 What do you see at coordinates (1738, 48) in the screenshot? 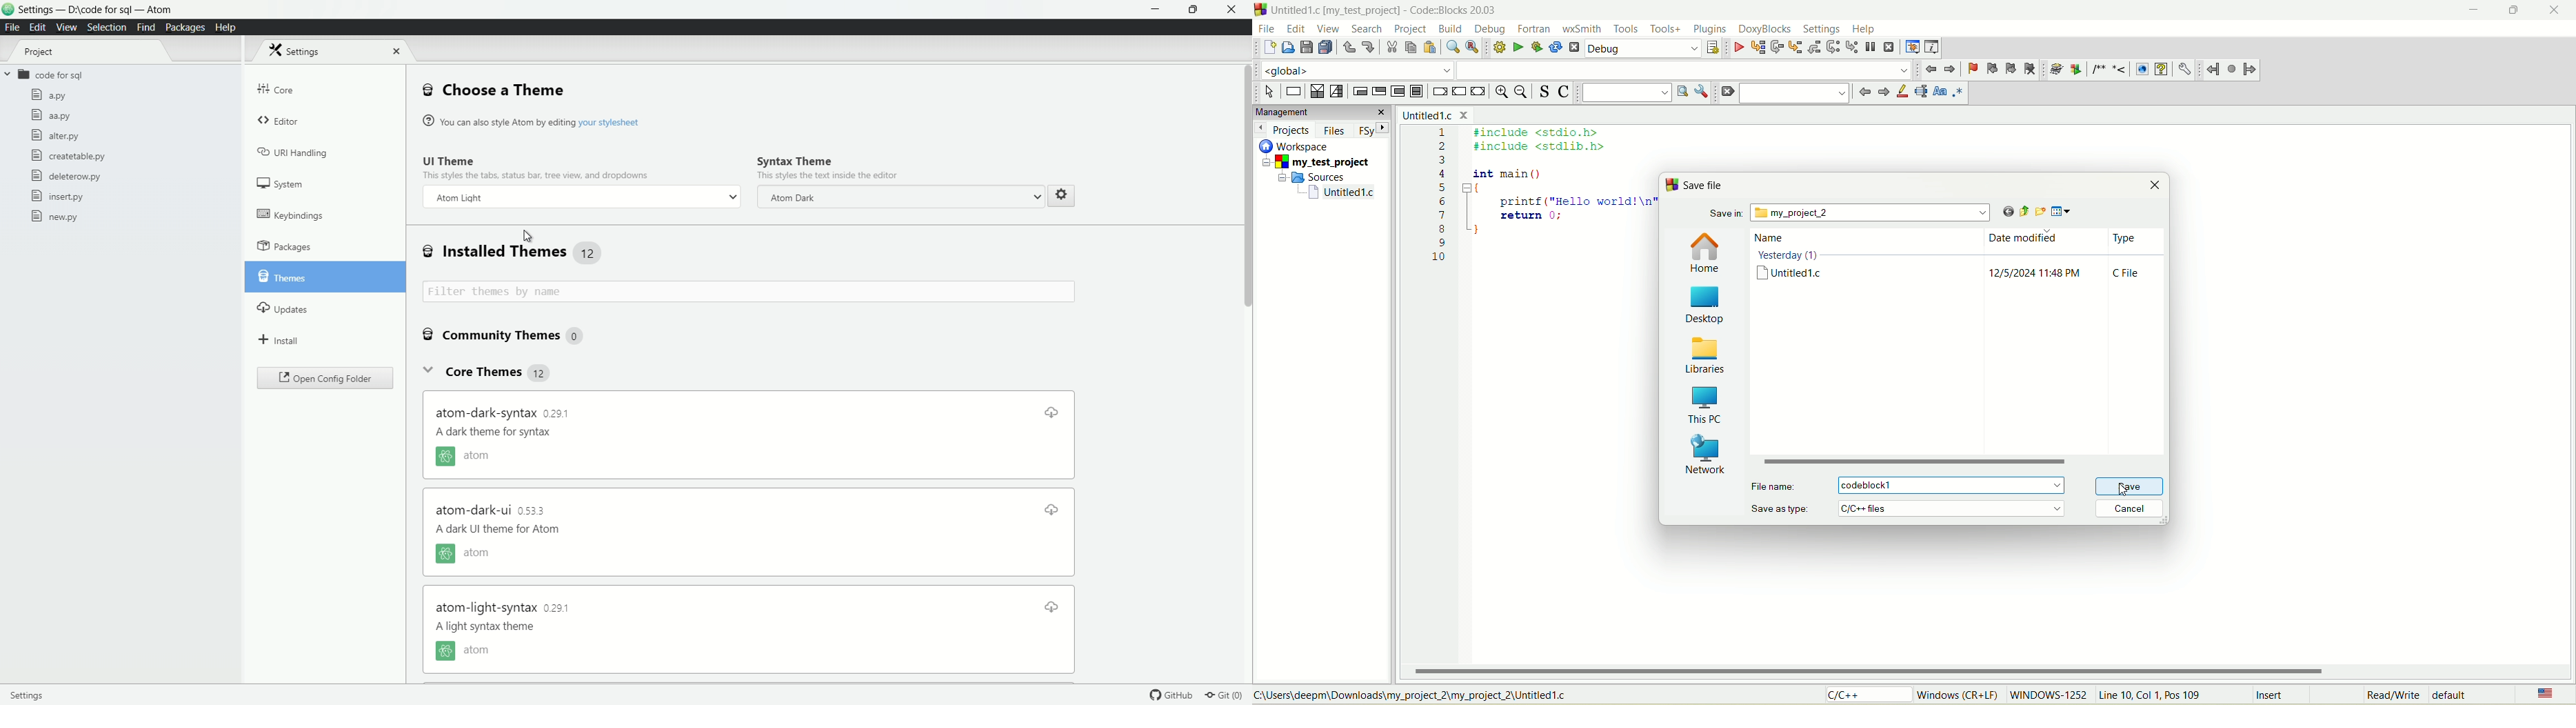
I see `debug` at bounding box center [1738, 48].